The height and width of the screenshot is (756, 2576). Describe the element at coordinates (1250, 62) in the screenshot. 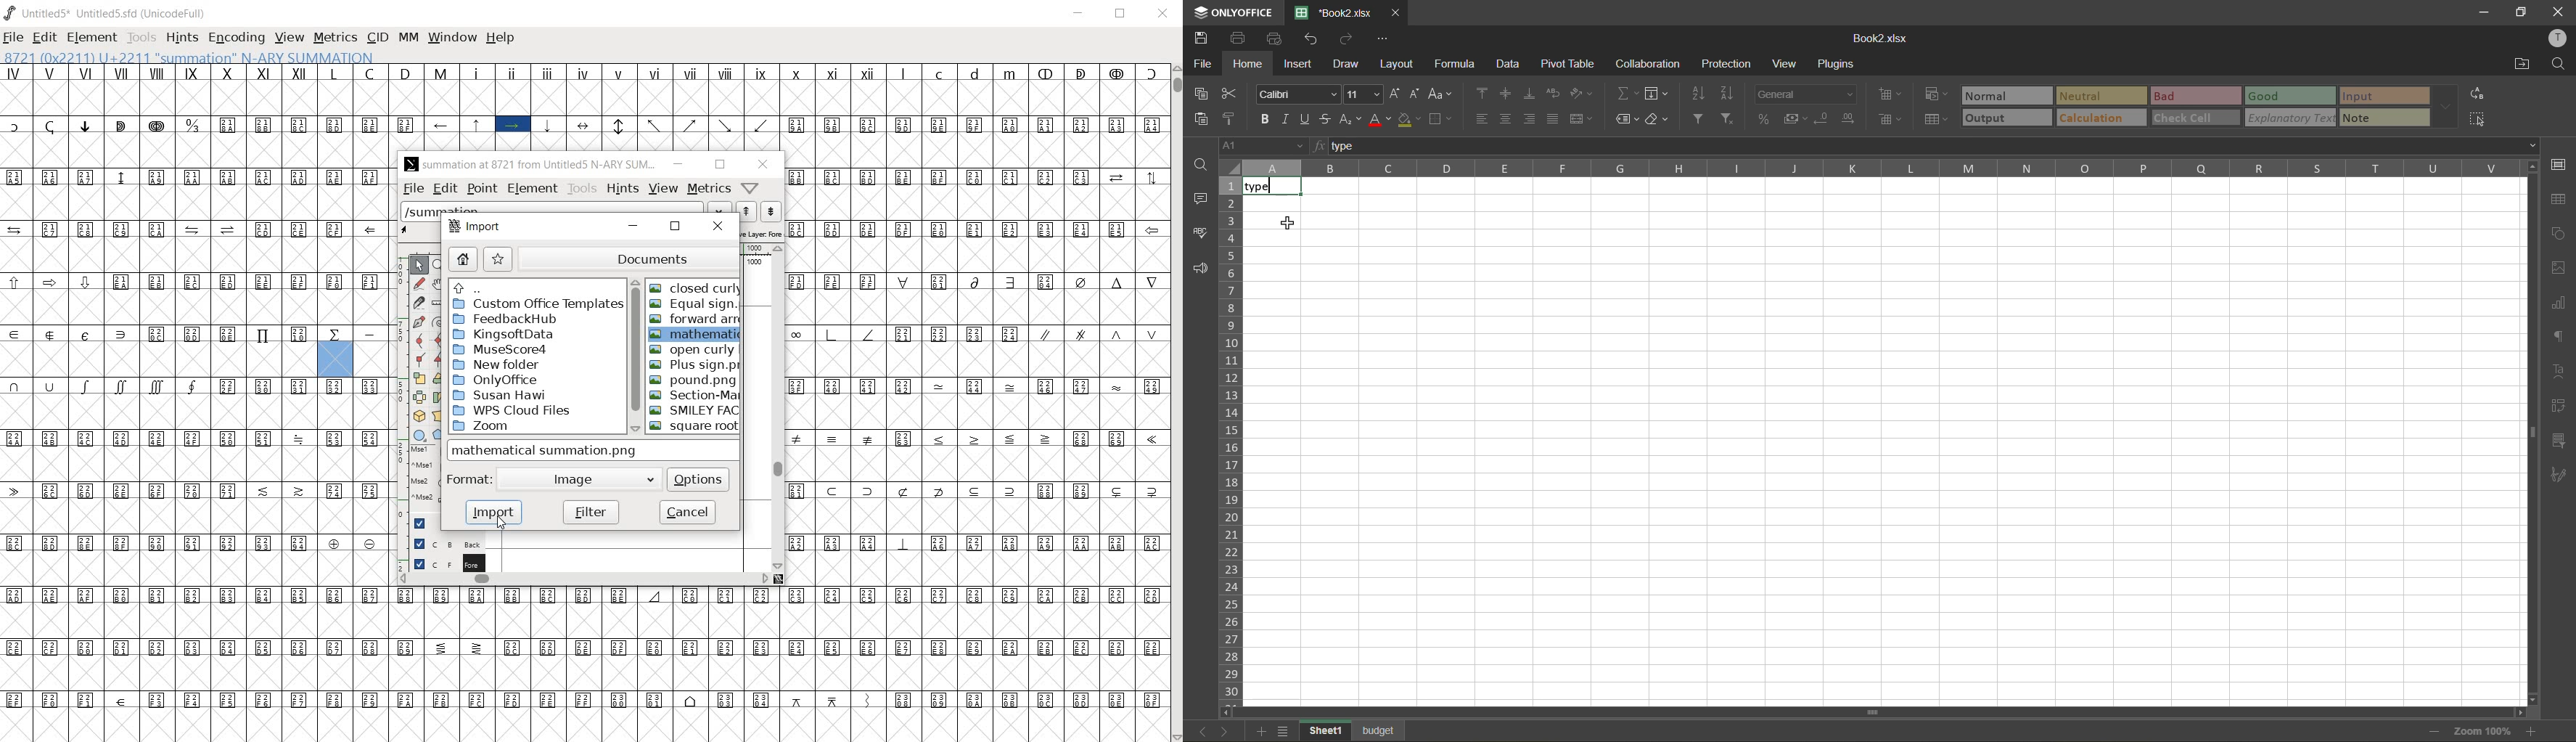

I see `home` at that location.